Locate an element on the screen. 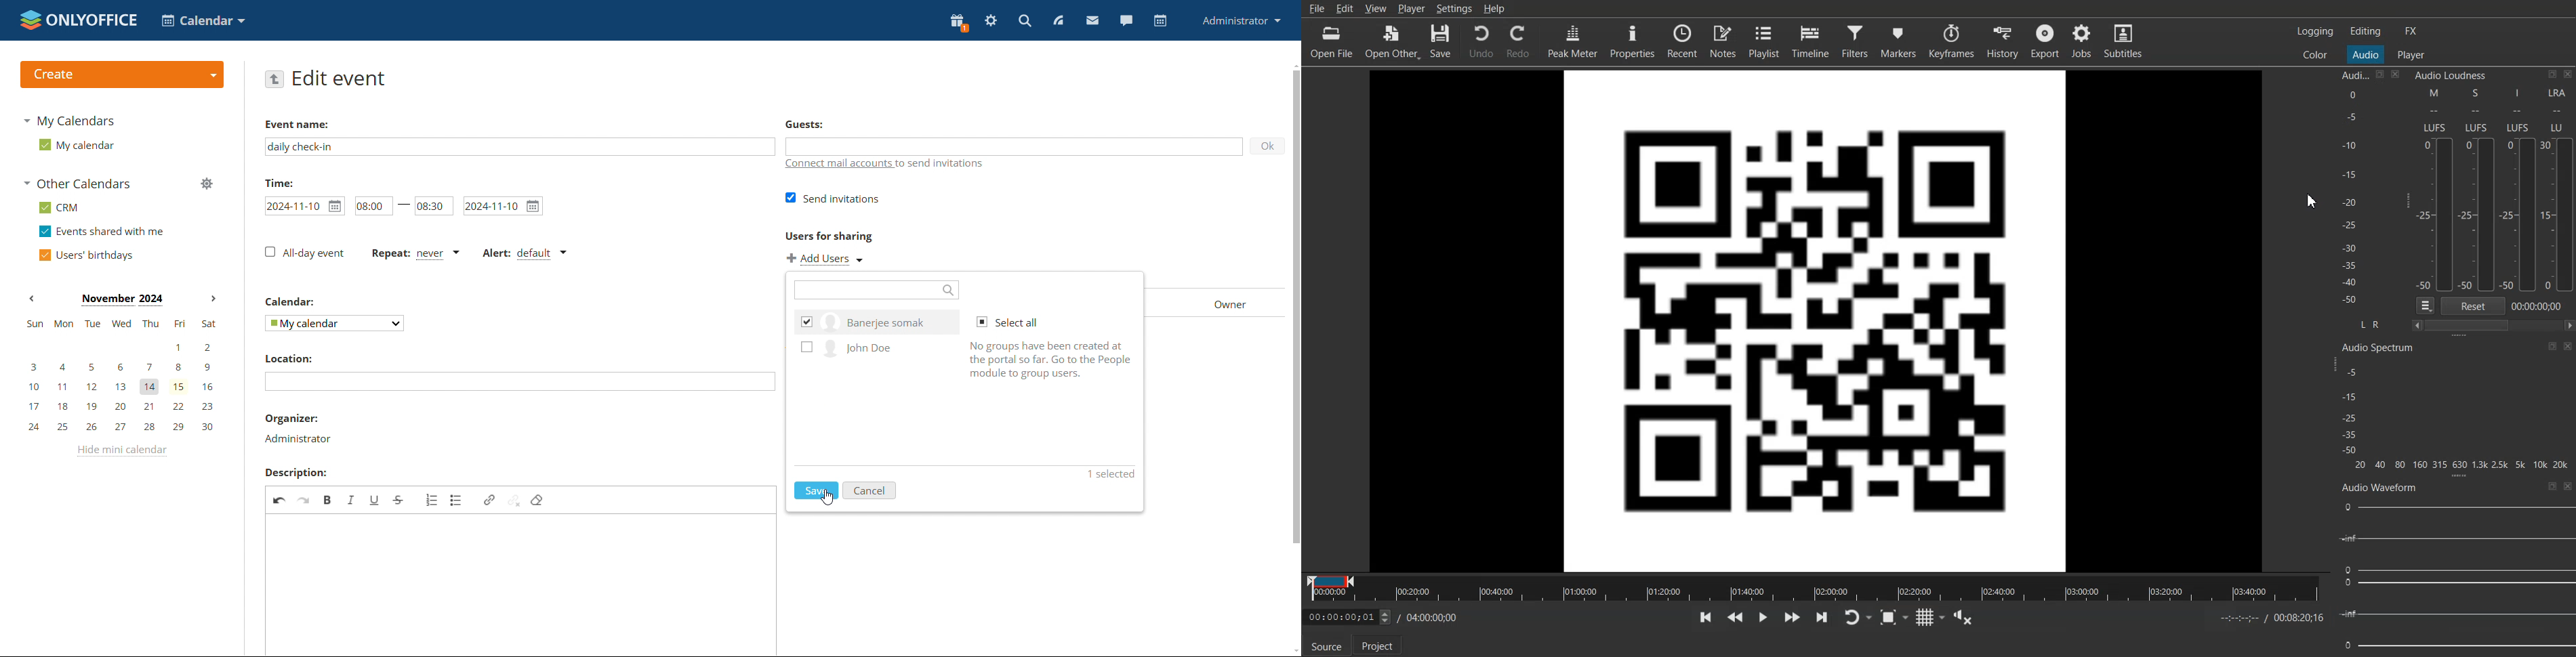  Filters is located at coordinates (1856, 42).